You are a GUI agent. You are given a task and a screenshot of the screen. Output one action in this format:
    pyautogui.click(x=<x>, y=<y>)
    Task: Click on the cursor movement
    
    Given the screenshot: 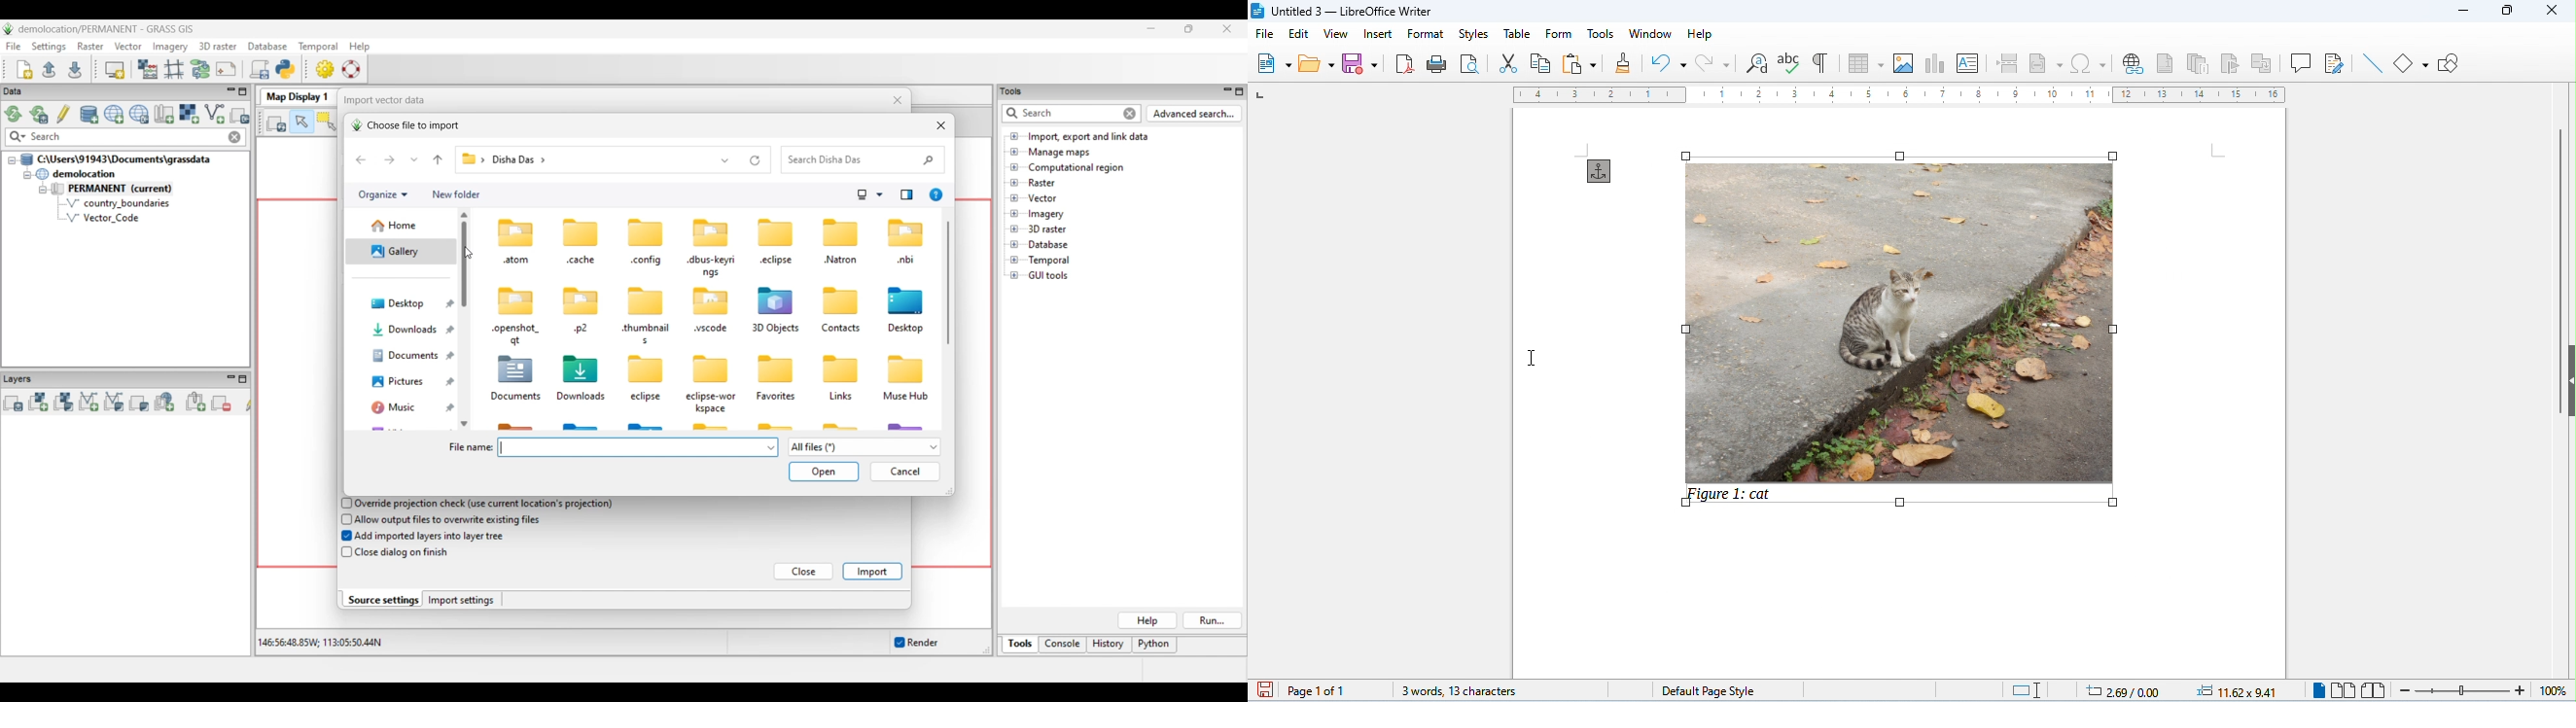 What is the action you would take?
    pyautogui.click(x=1531, y=356)
    